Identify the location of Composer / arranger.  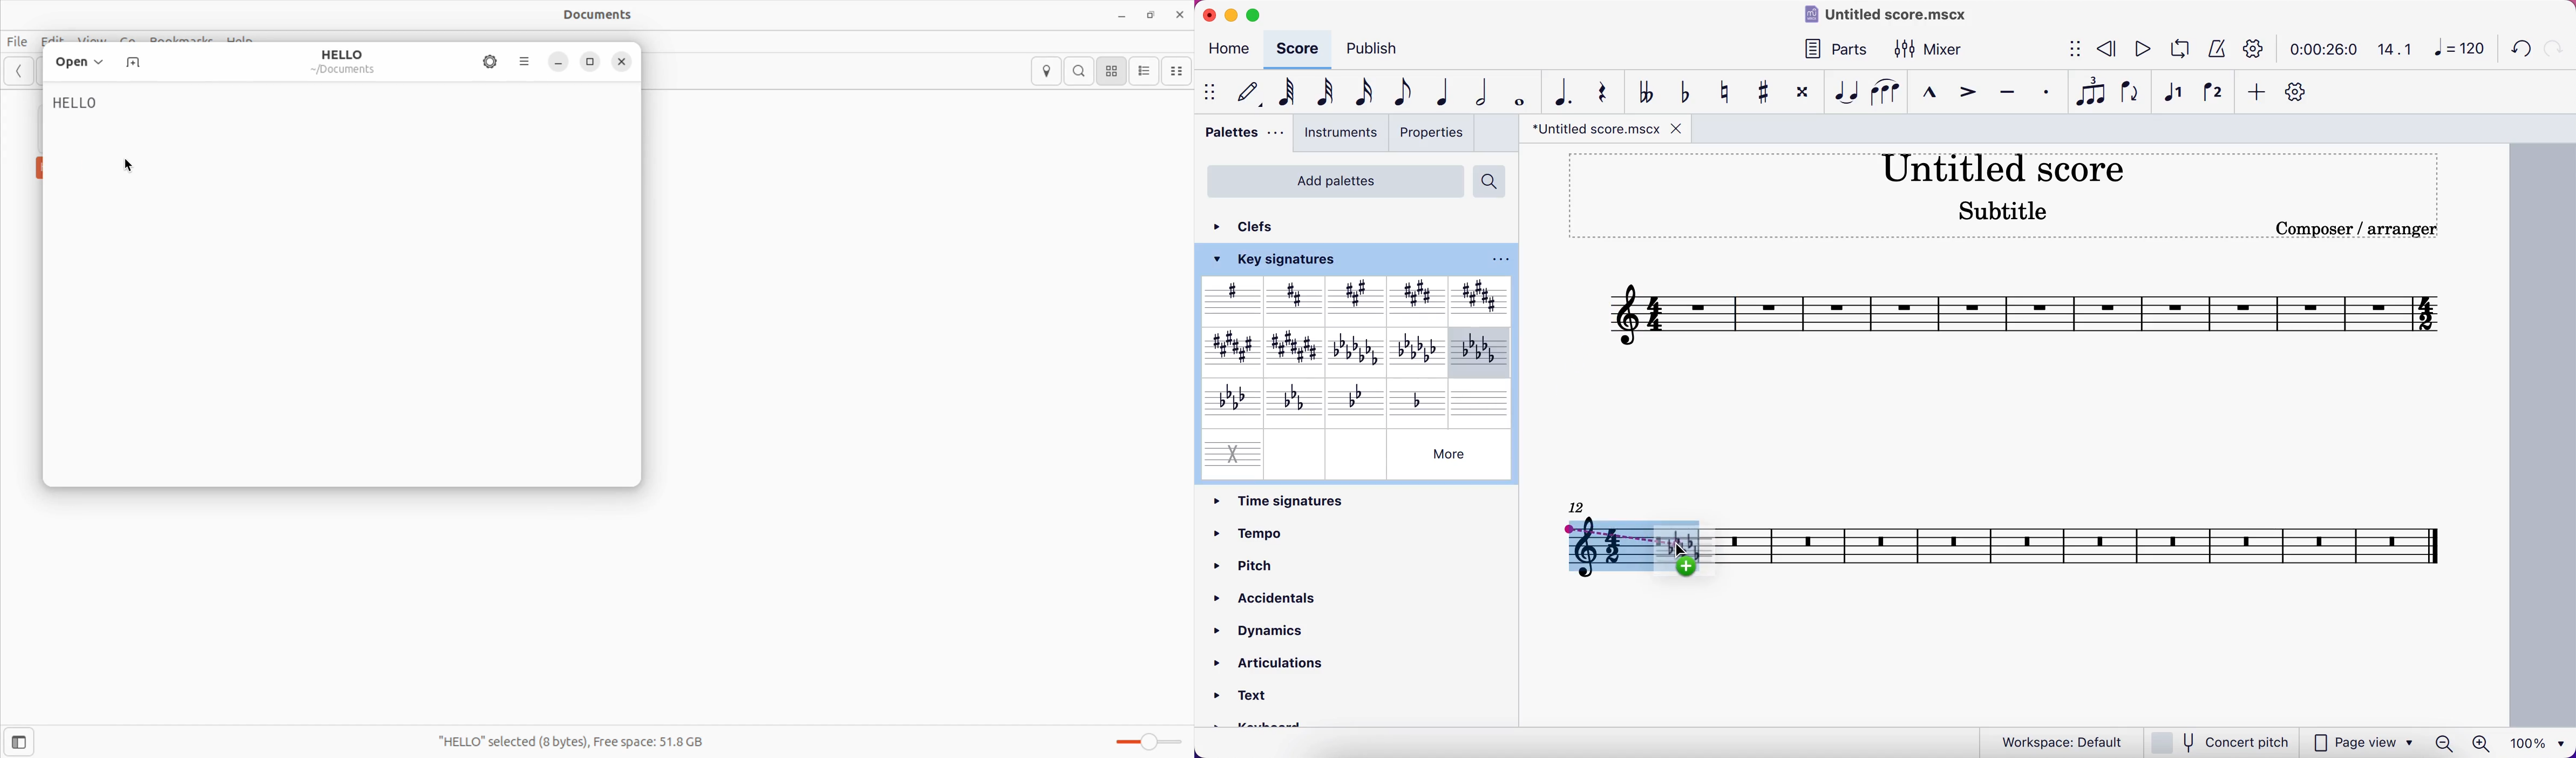
(2348, 228).